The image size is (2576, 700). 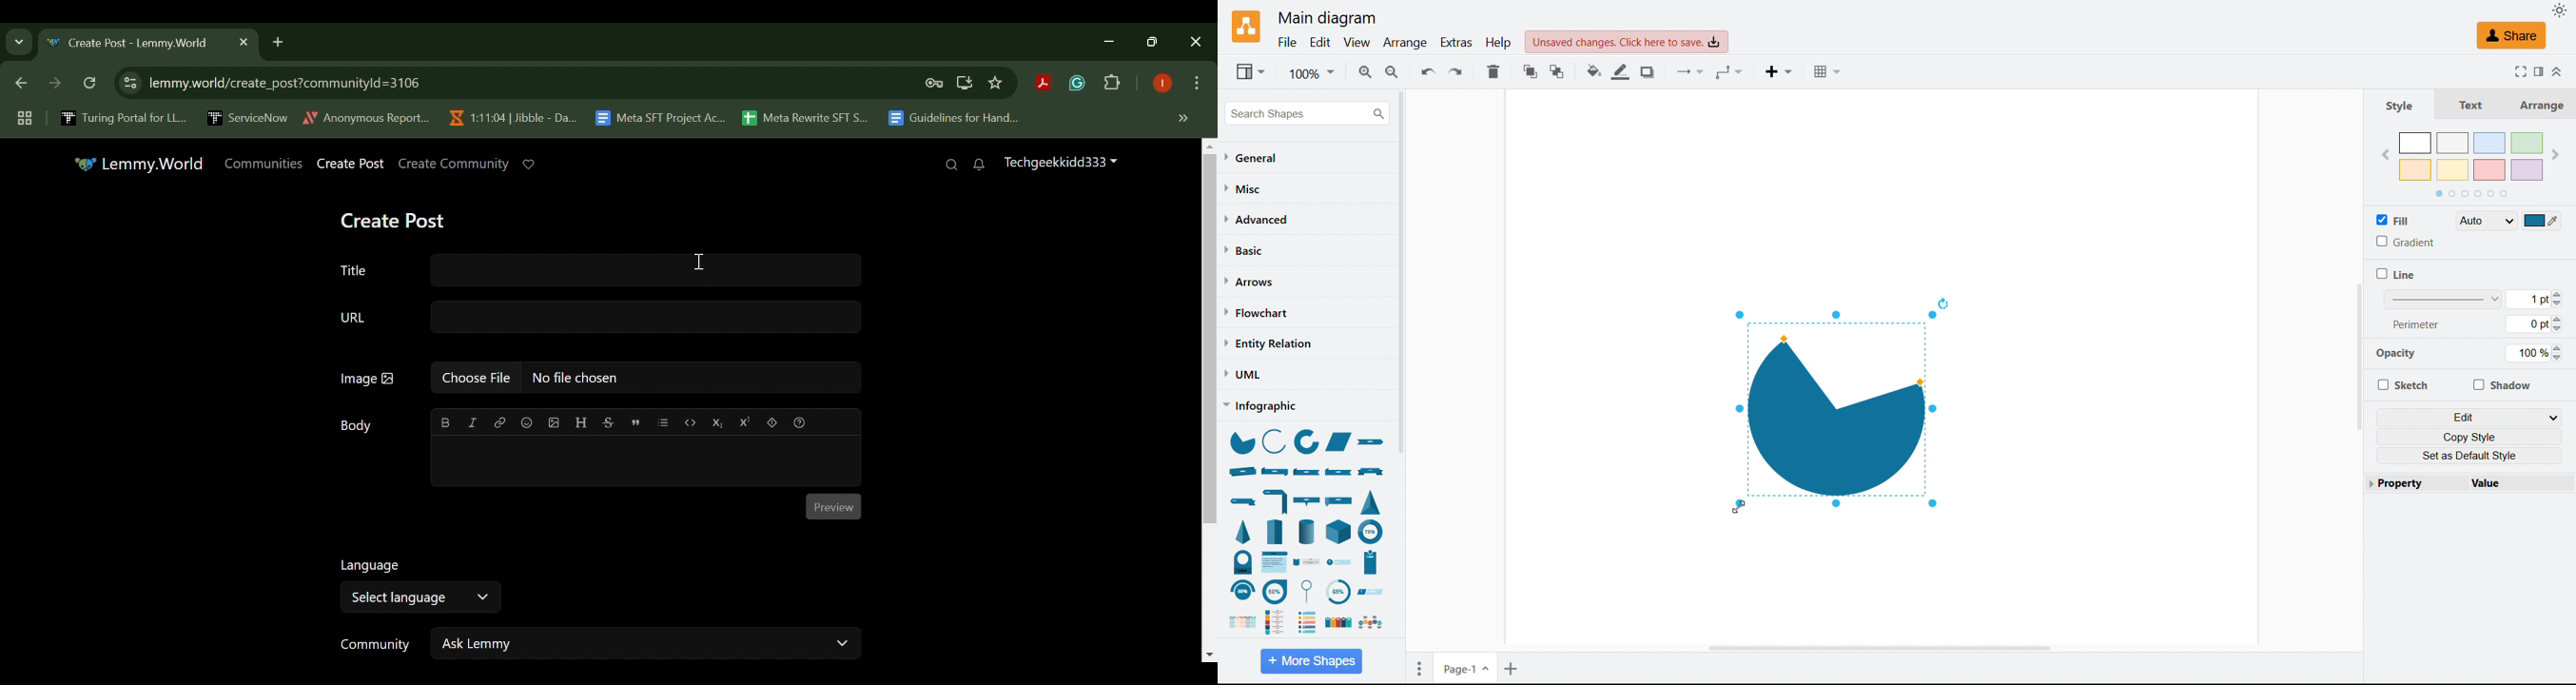 What do you see at coordinates (2486, 220) in the screenshot?
I see `select fill type ` at bounding box center [2486, 220].